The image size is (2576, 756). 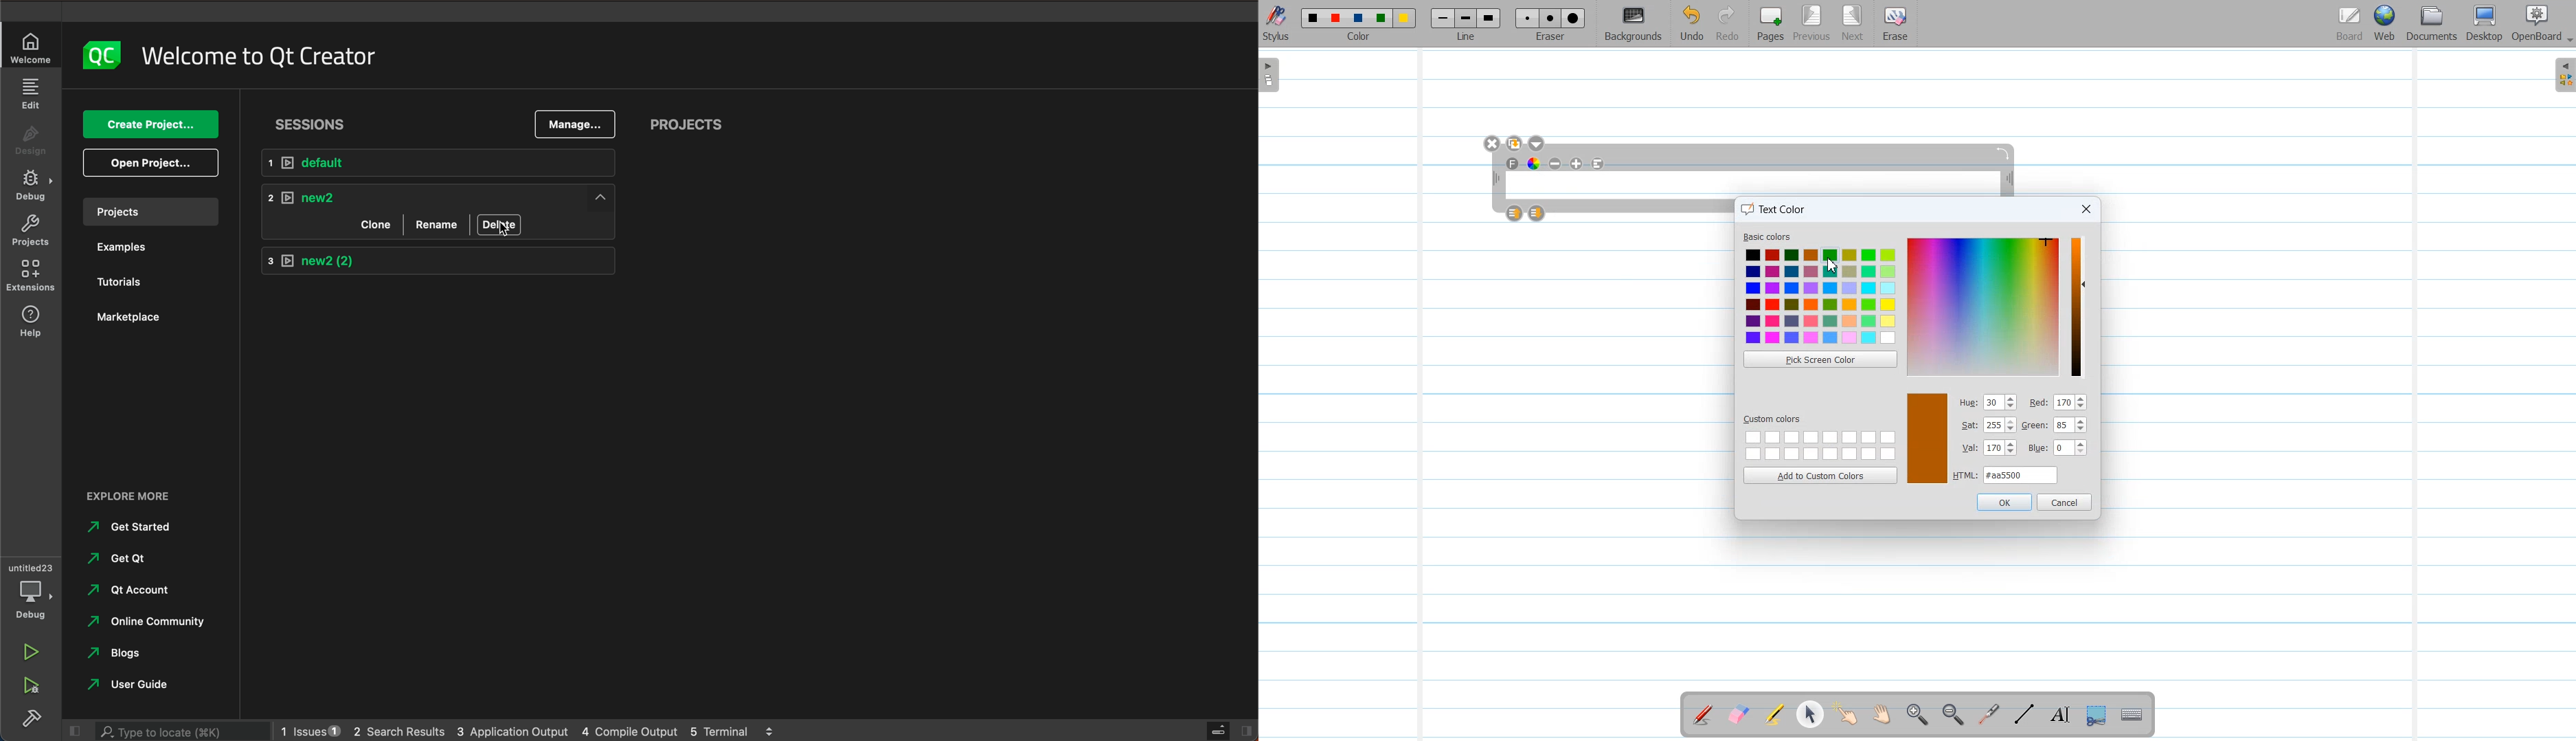 What do you see at coordinates (2349, 24) in the screenshot?
I see `Board` at bounding box center [2349, 24].